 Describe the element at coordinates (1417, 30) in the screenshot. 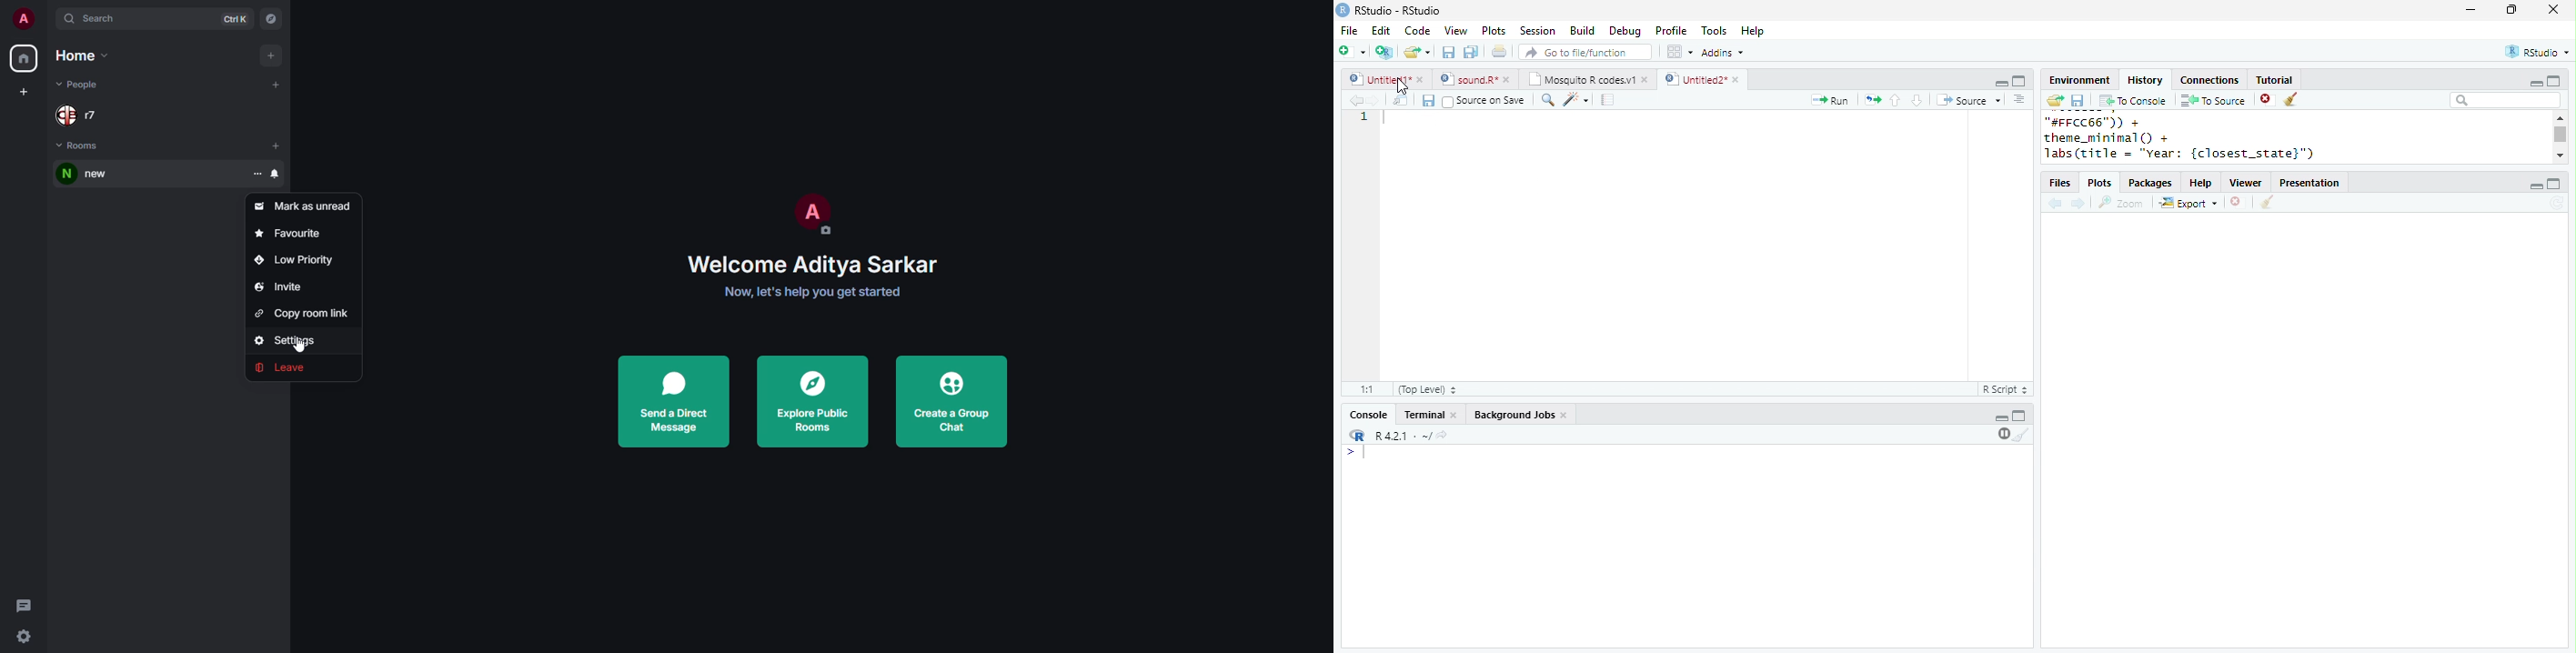

I see `Code` at that location.